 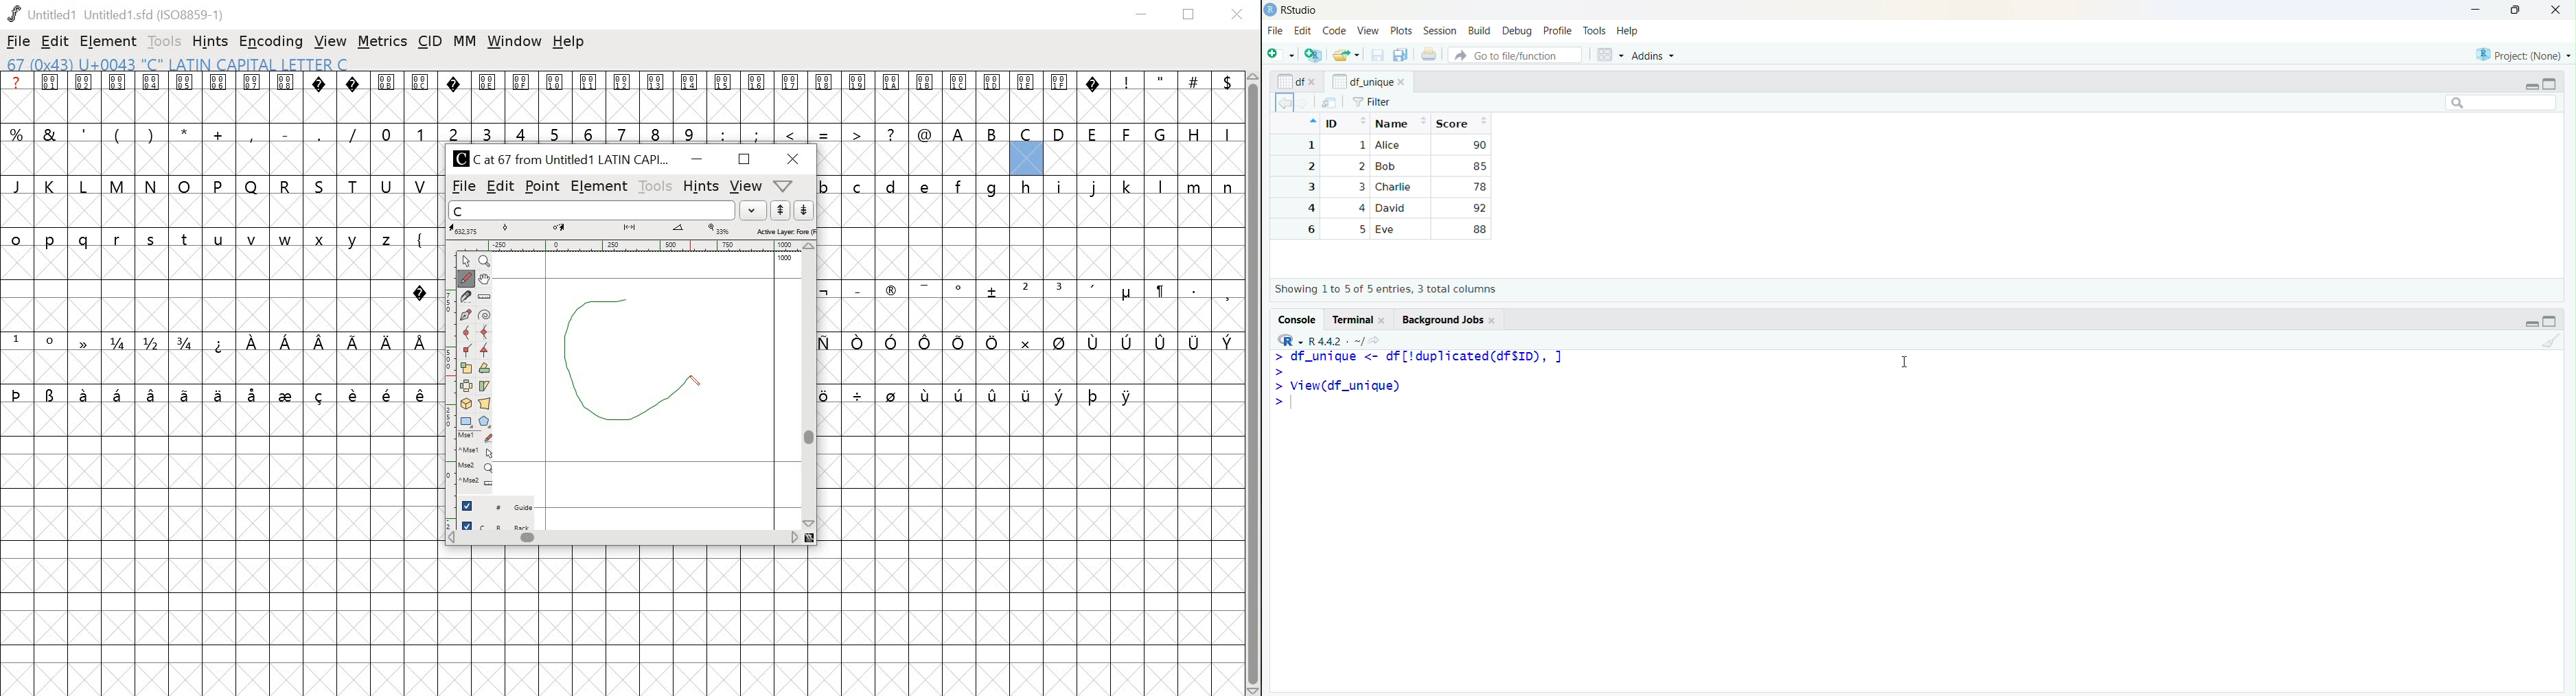 What do you see at coordinates (468, 351) in the screenshot?
I see `corner` at bounding box center [468, 351].